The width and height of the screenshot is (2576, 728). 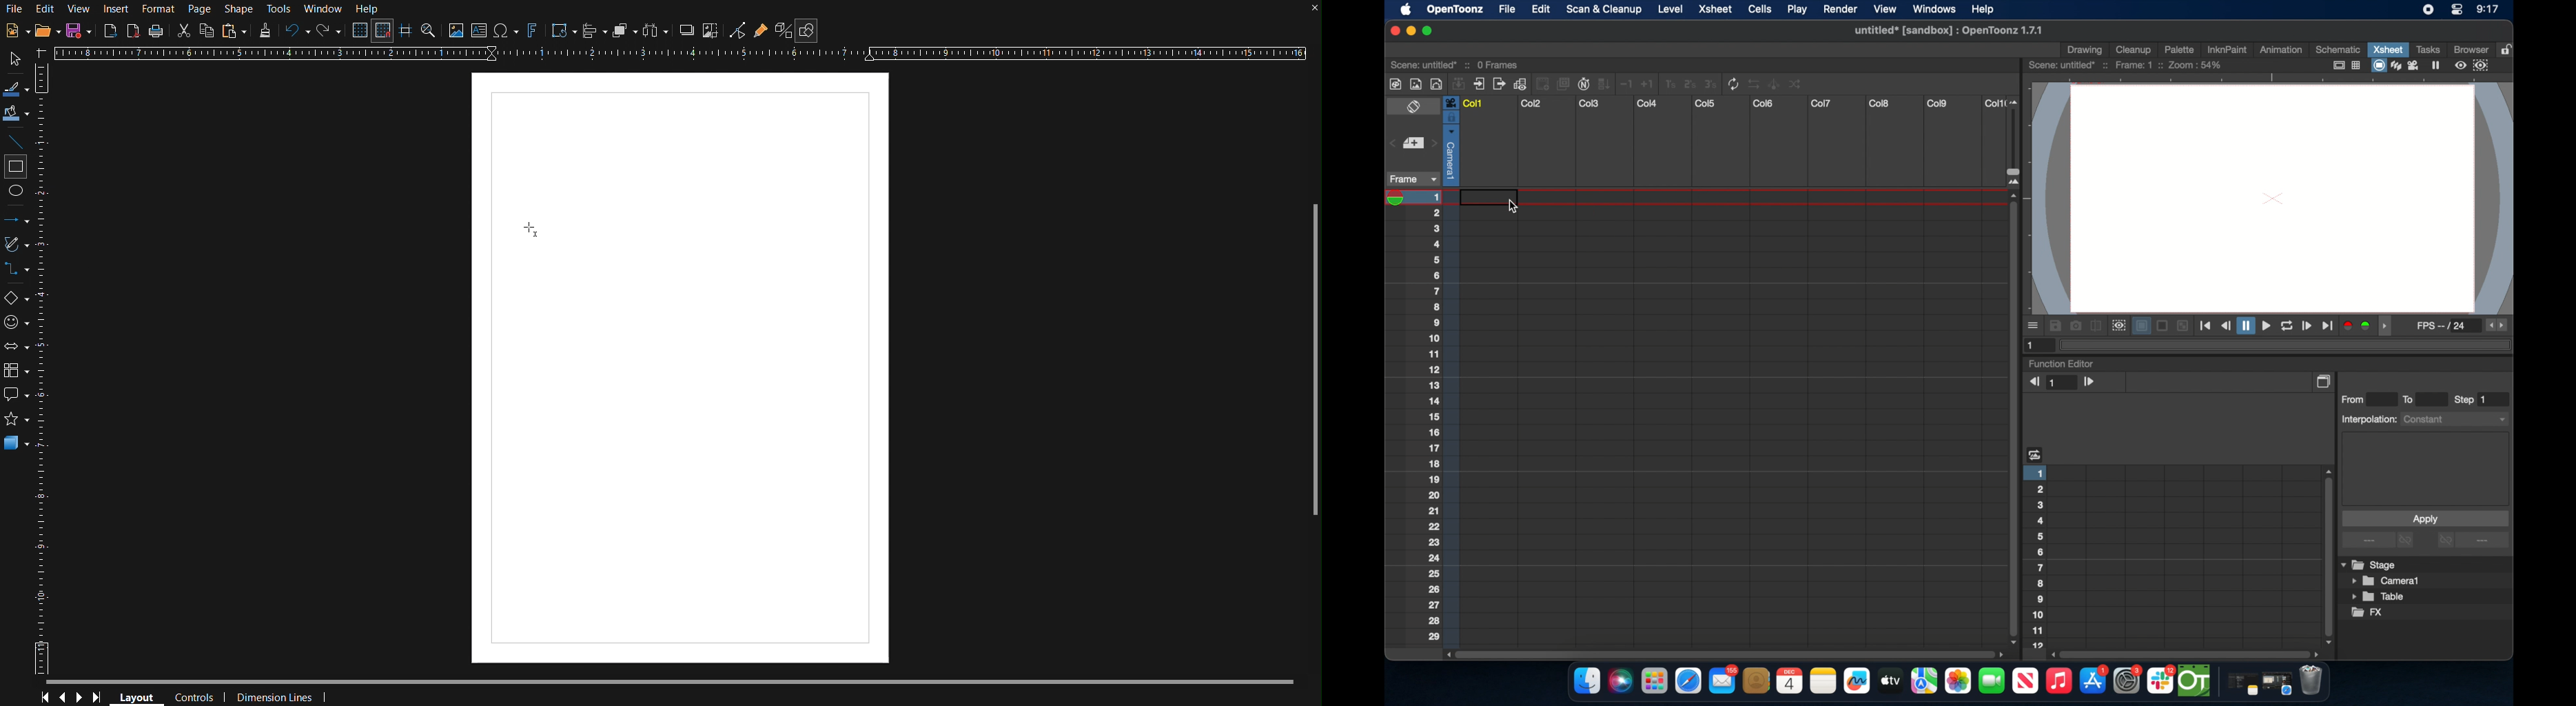 I want to click on View, so click(x=78, y=10).